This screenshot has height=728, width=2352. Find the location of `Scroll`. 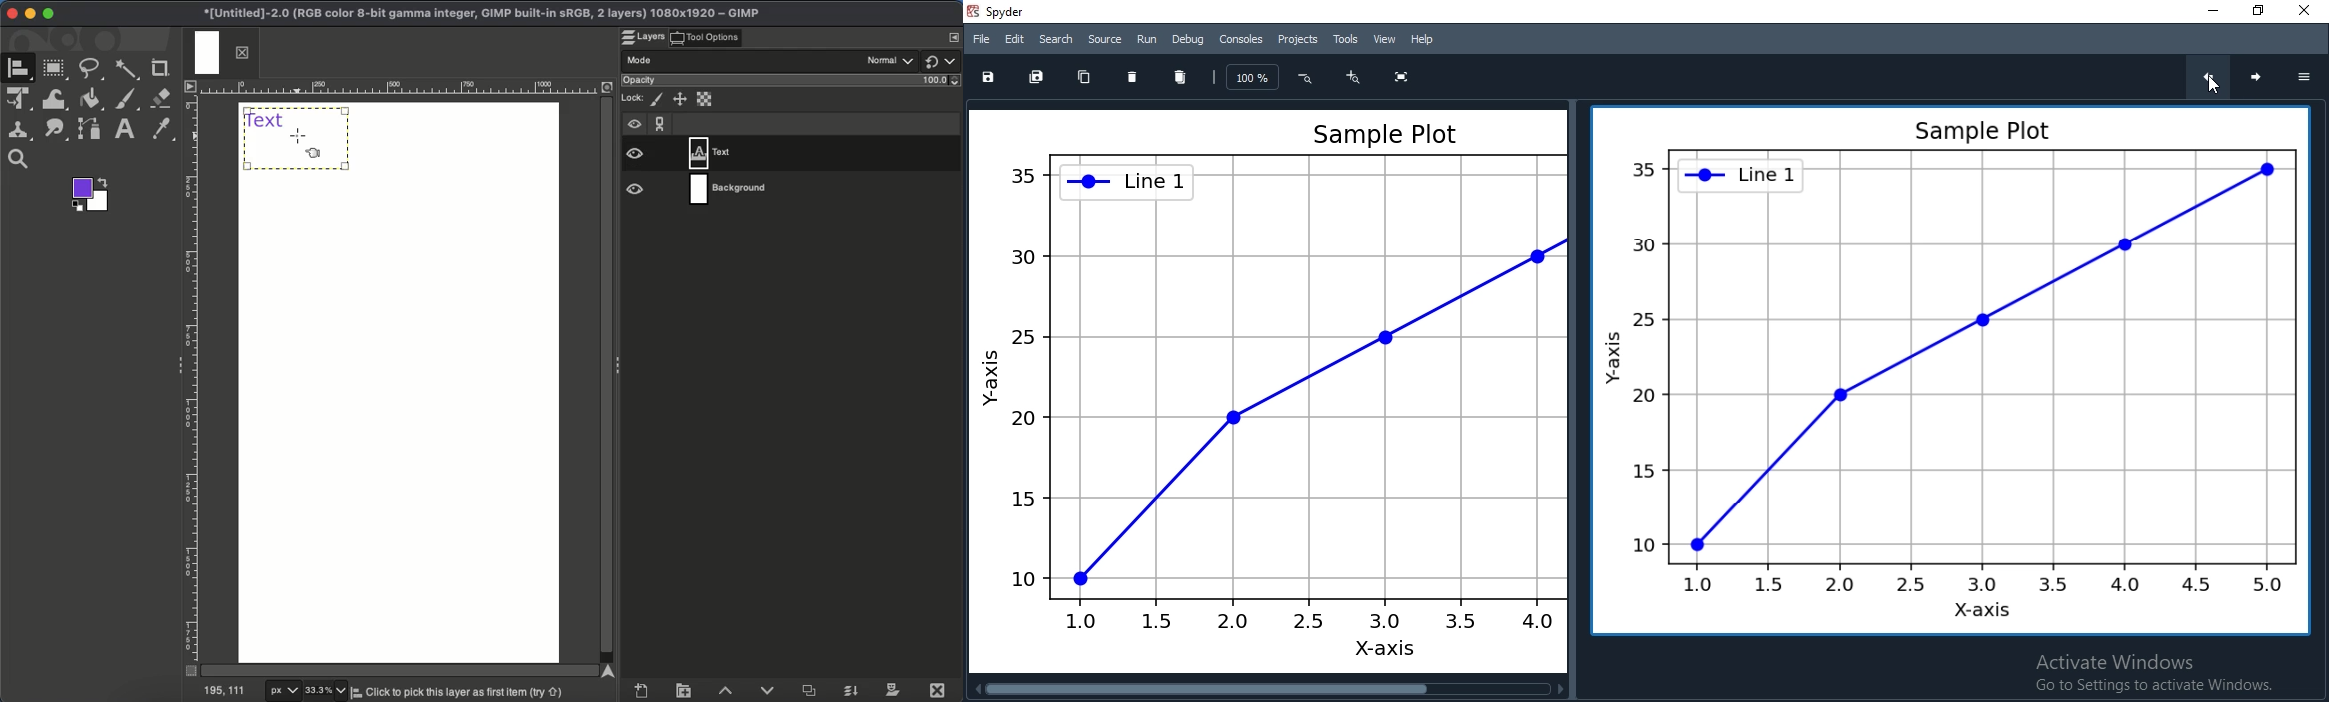

Scroll is located at coordinates (404, 669).